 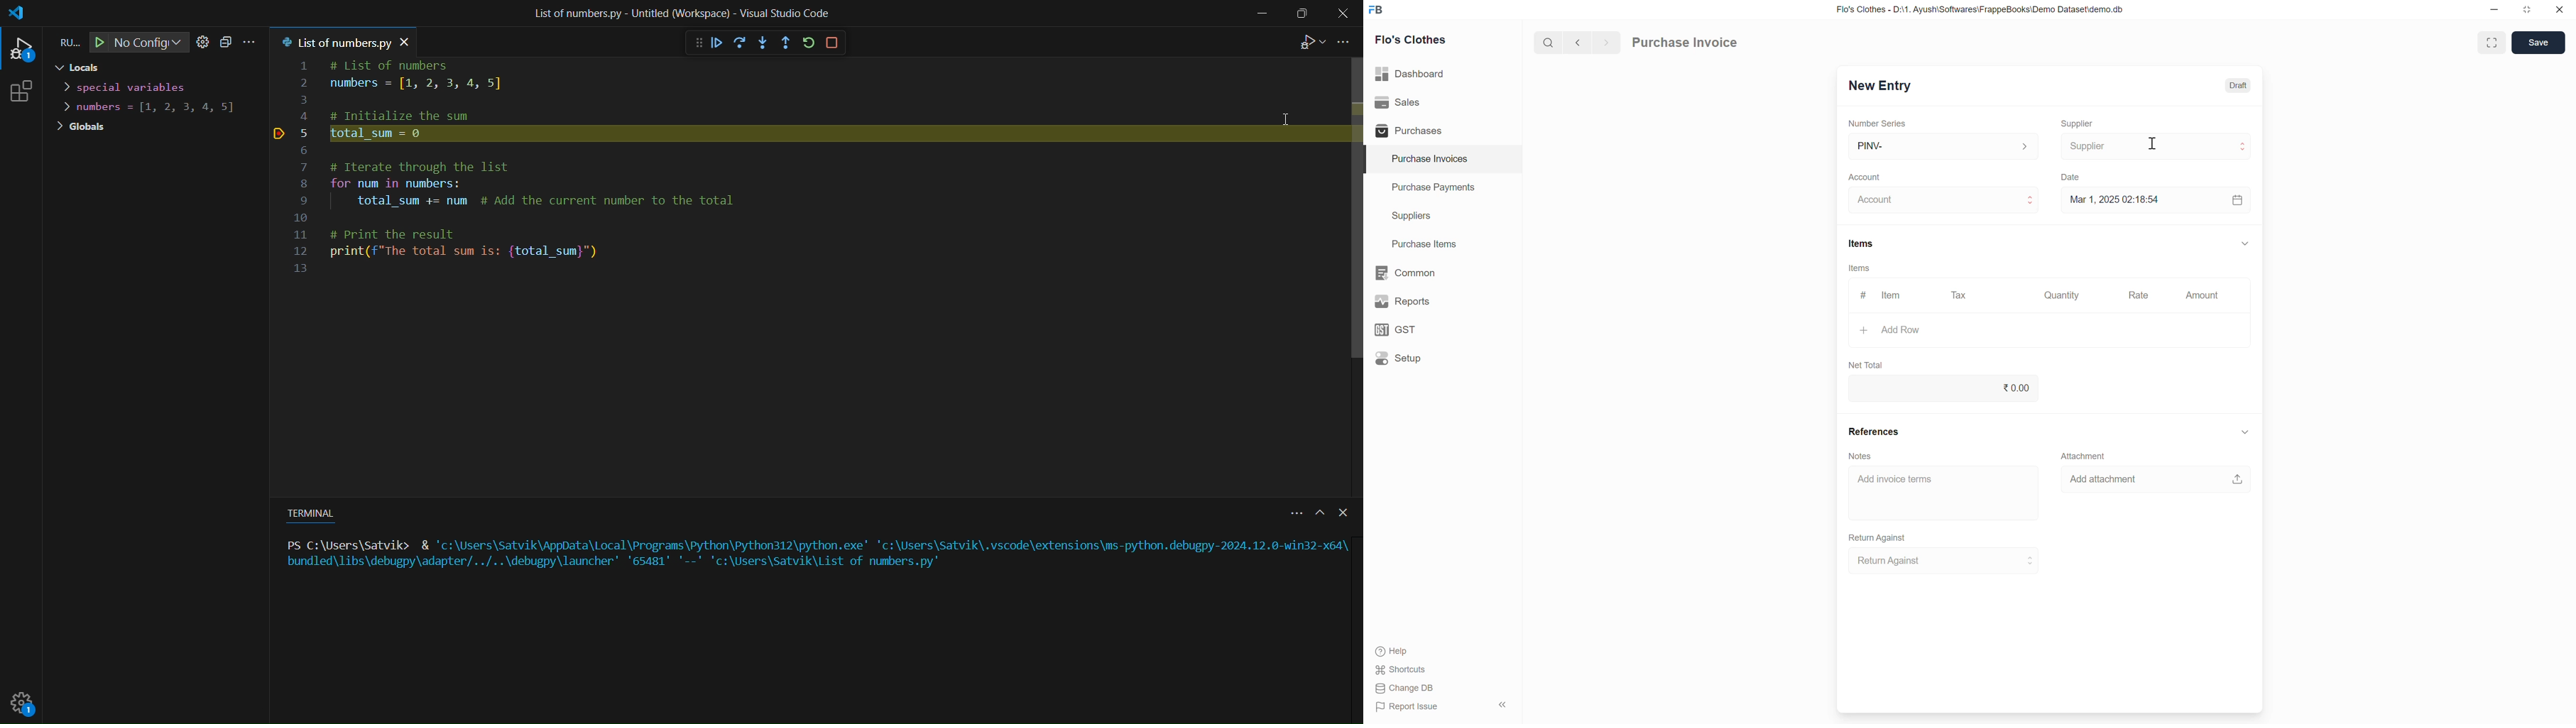 I want to click on Toggle between form and full width, so click(x=2492, y=43).